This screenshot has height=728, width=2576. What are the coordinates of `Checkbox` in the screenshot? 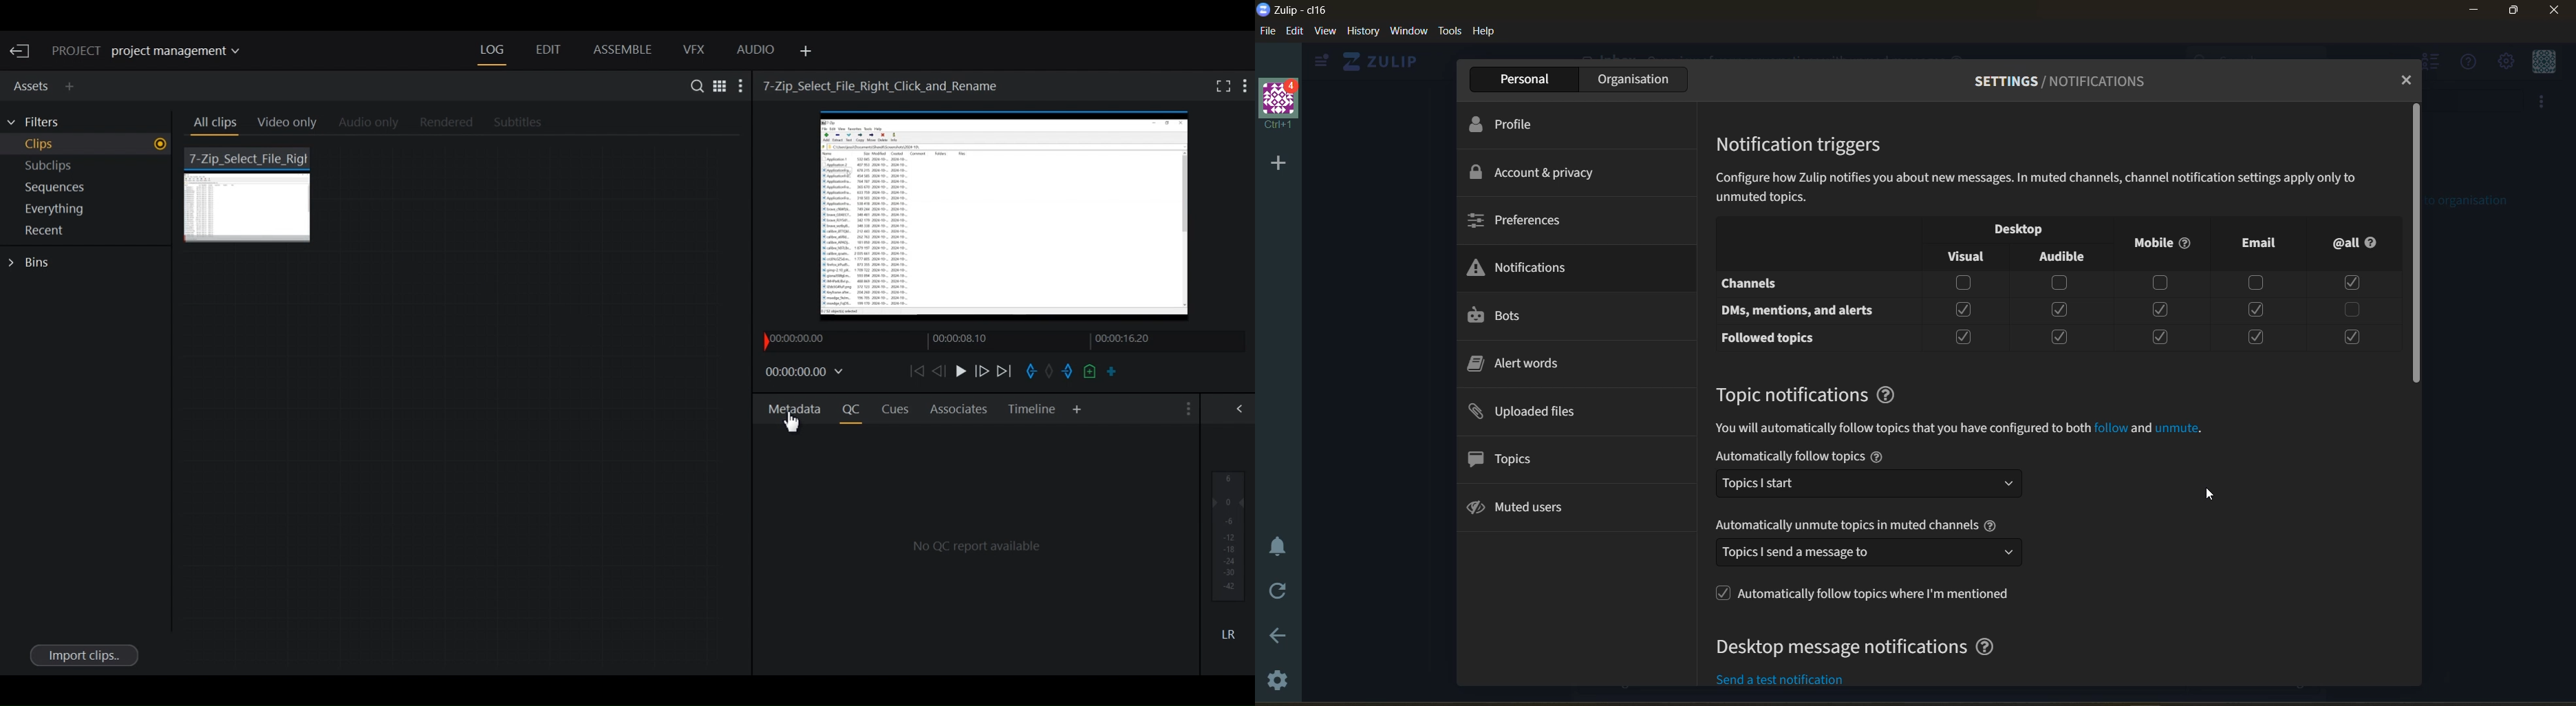 It's located at (2164, 285).